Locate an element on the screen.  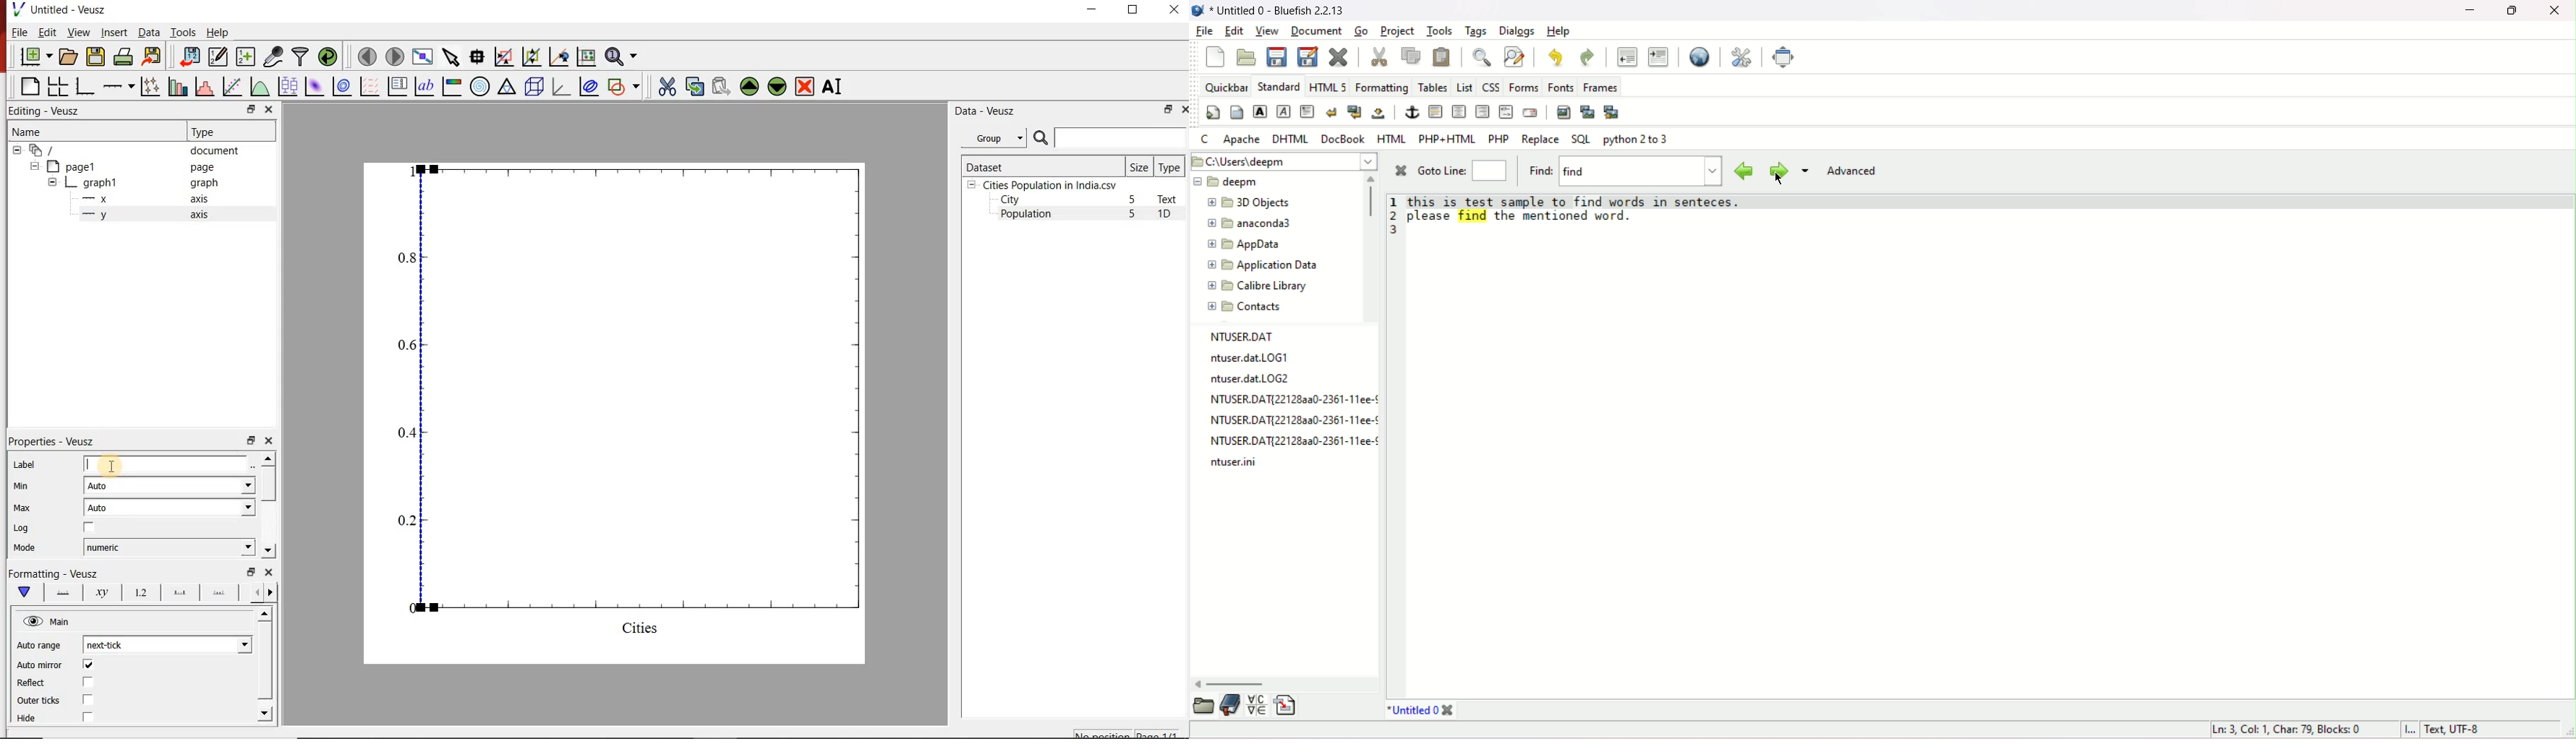
cut the selected widget is located at coordinates (665, 86).